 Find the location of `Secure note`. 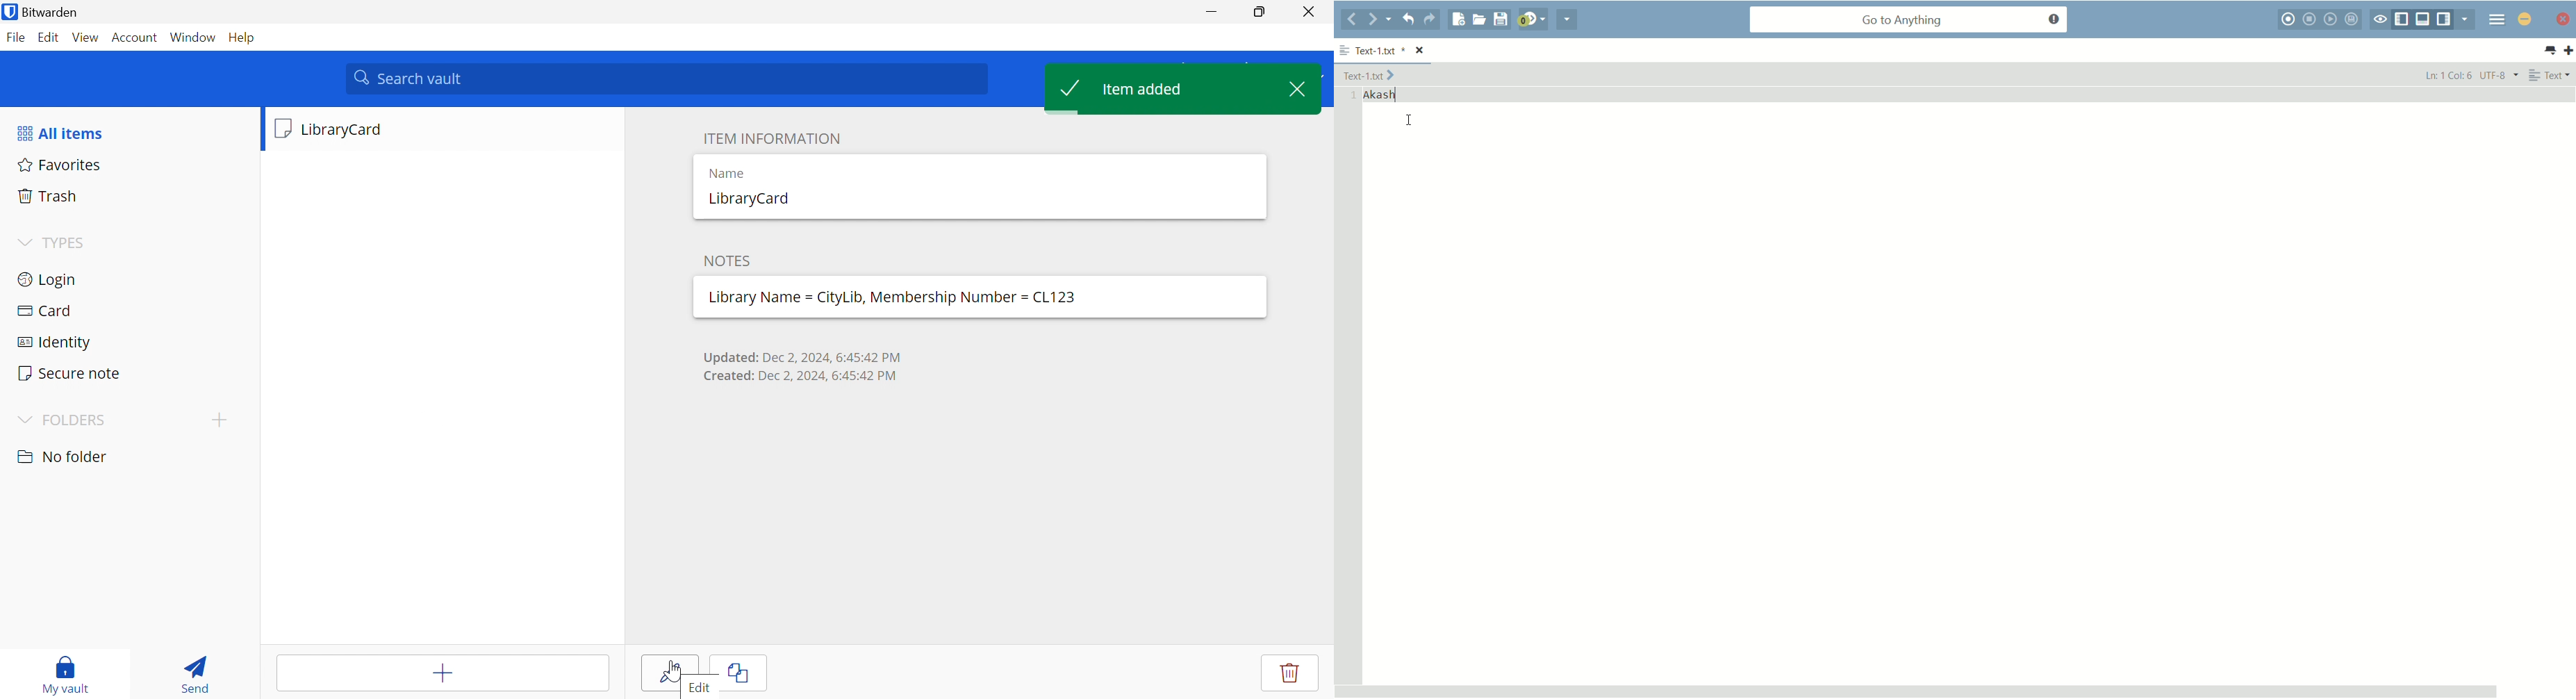

Secure note is located at coordinates (126, 370).